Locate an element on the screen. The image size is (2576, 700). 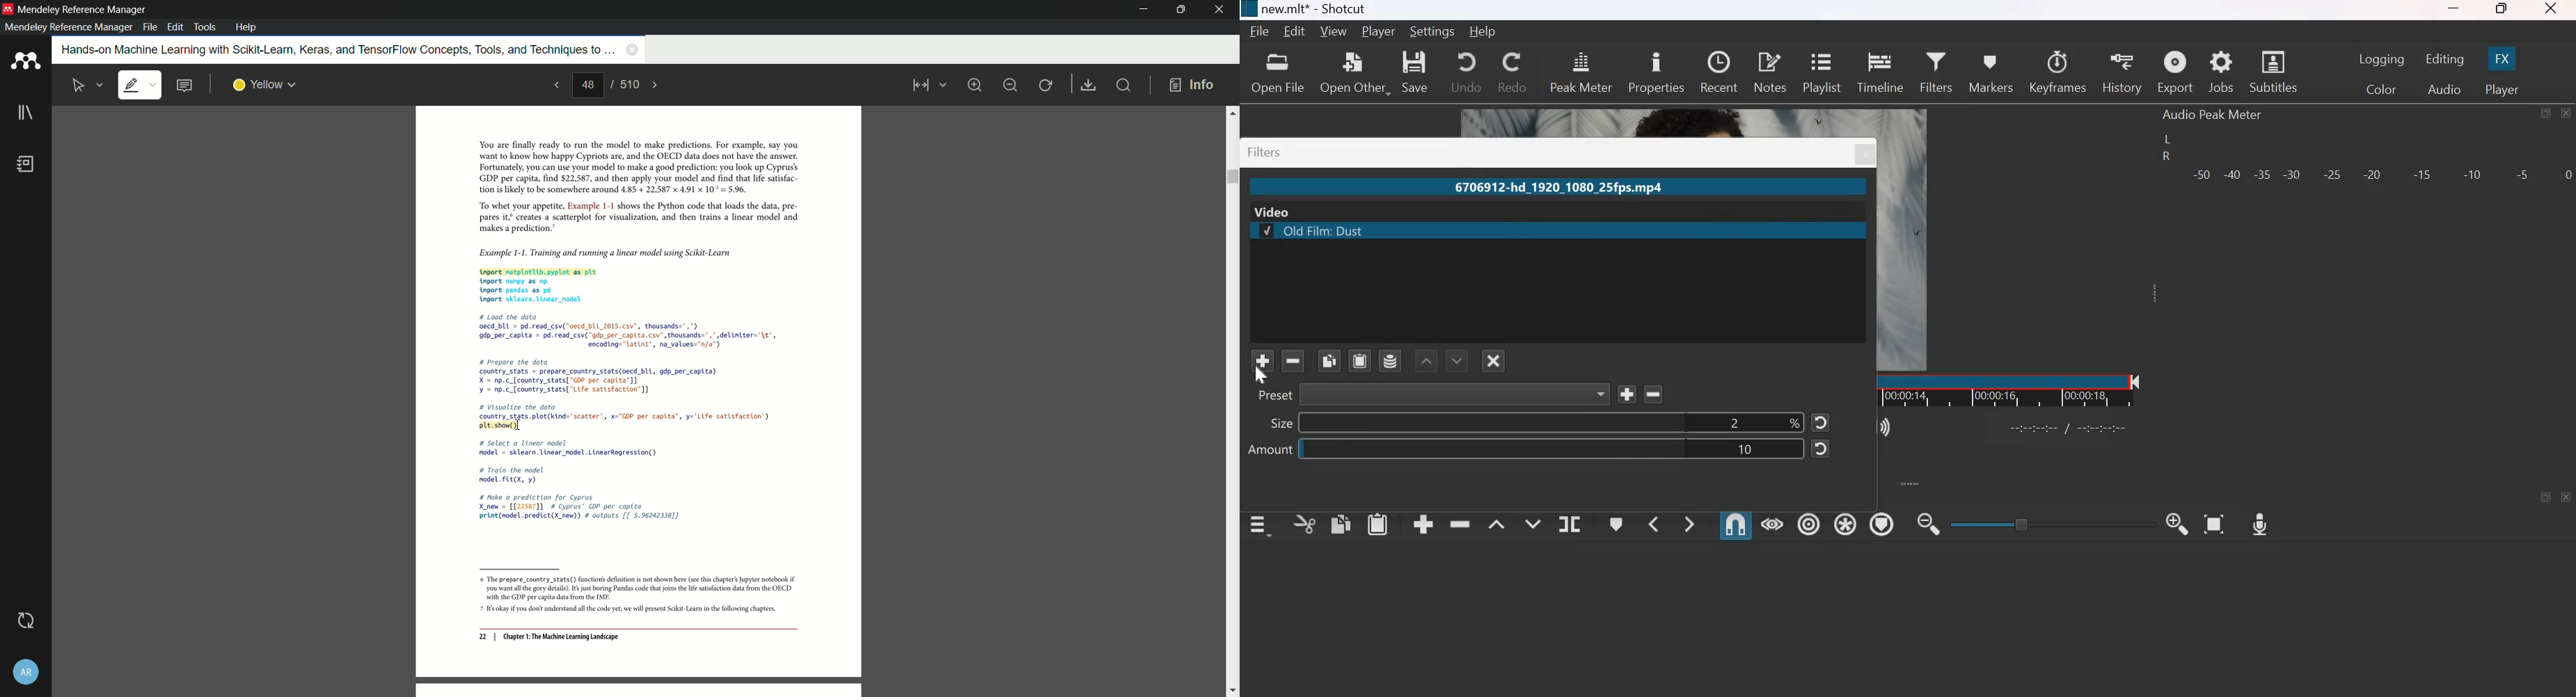
Show the volume control is located at coordinates (1878, 428).